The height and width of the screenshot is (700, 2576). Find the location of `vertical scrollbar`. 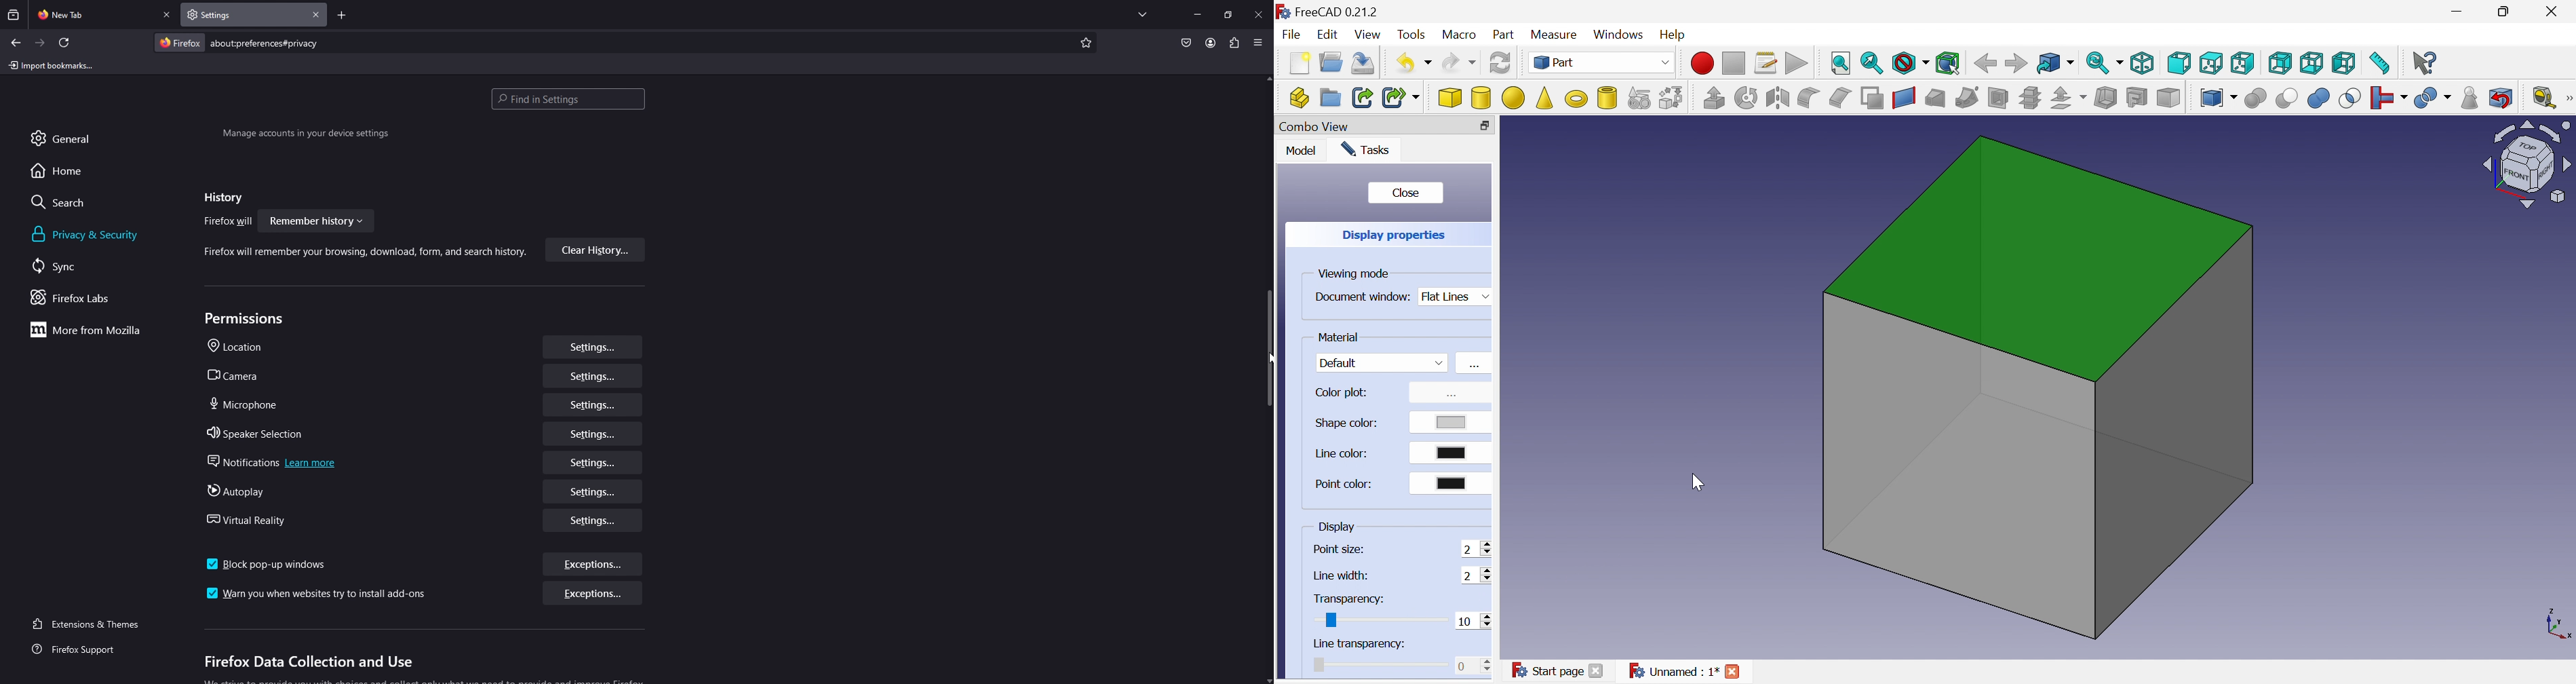

vertical scrollbar is located at coordinates (1266, 348).